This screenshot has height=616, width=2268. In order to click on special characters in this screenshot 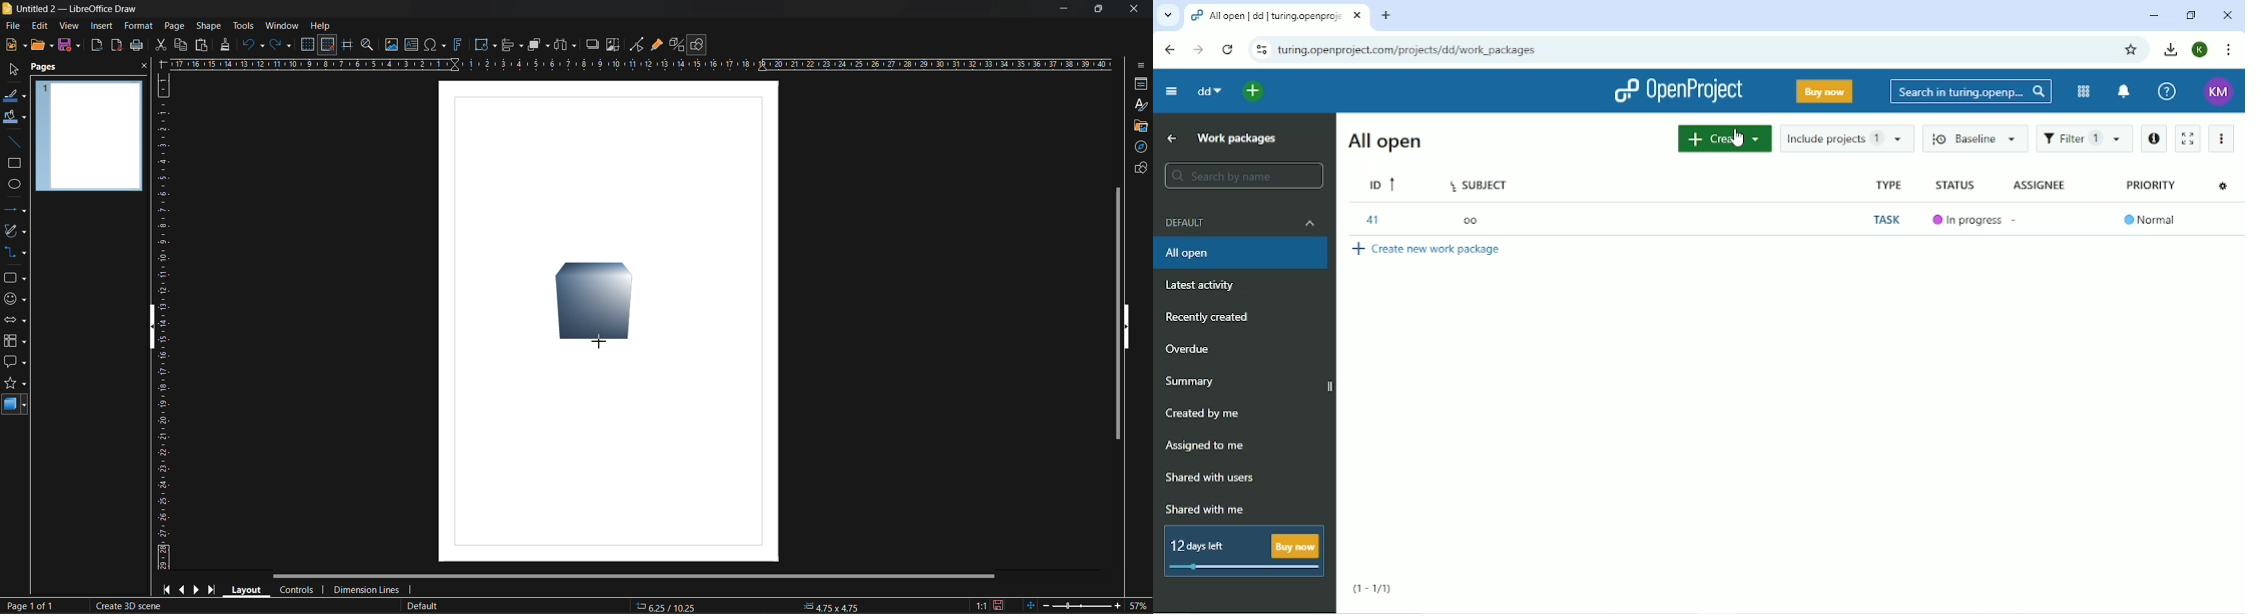, I will do `click(438, 45)`.